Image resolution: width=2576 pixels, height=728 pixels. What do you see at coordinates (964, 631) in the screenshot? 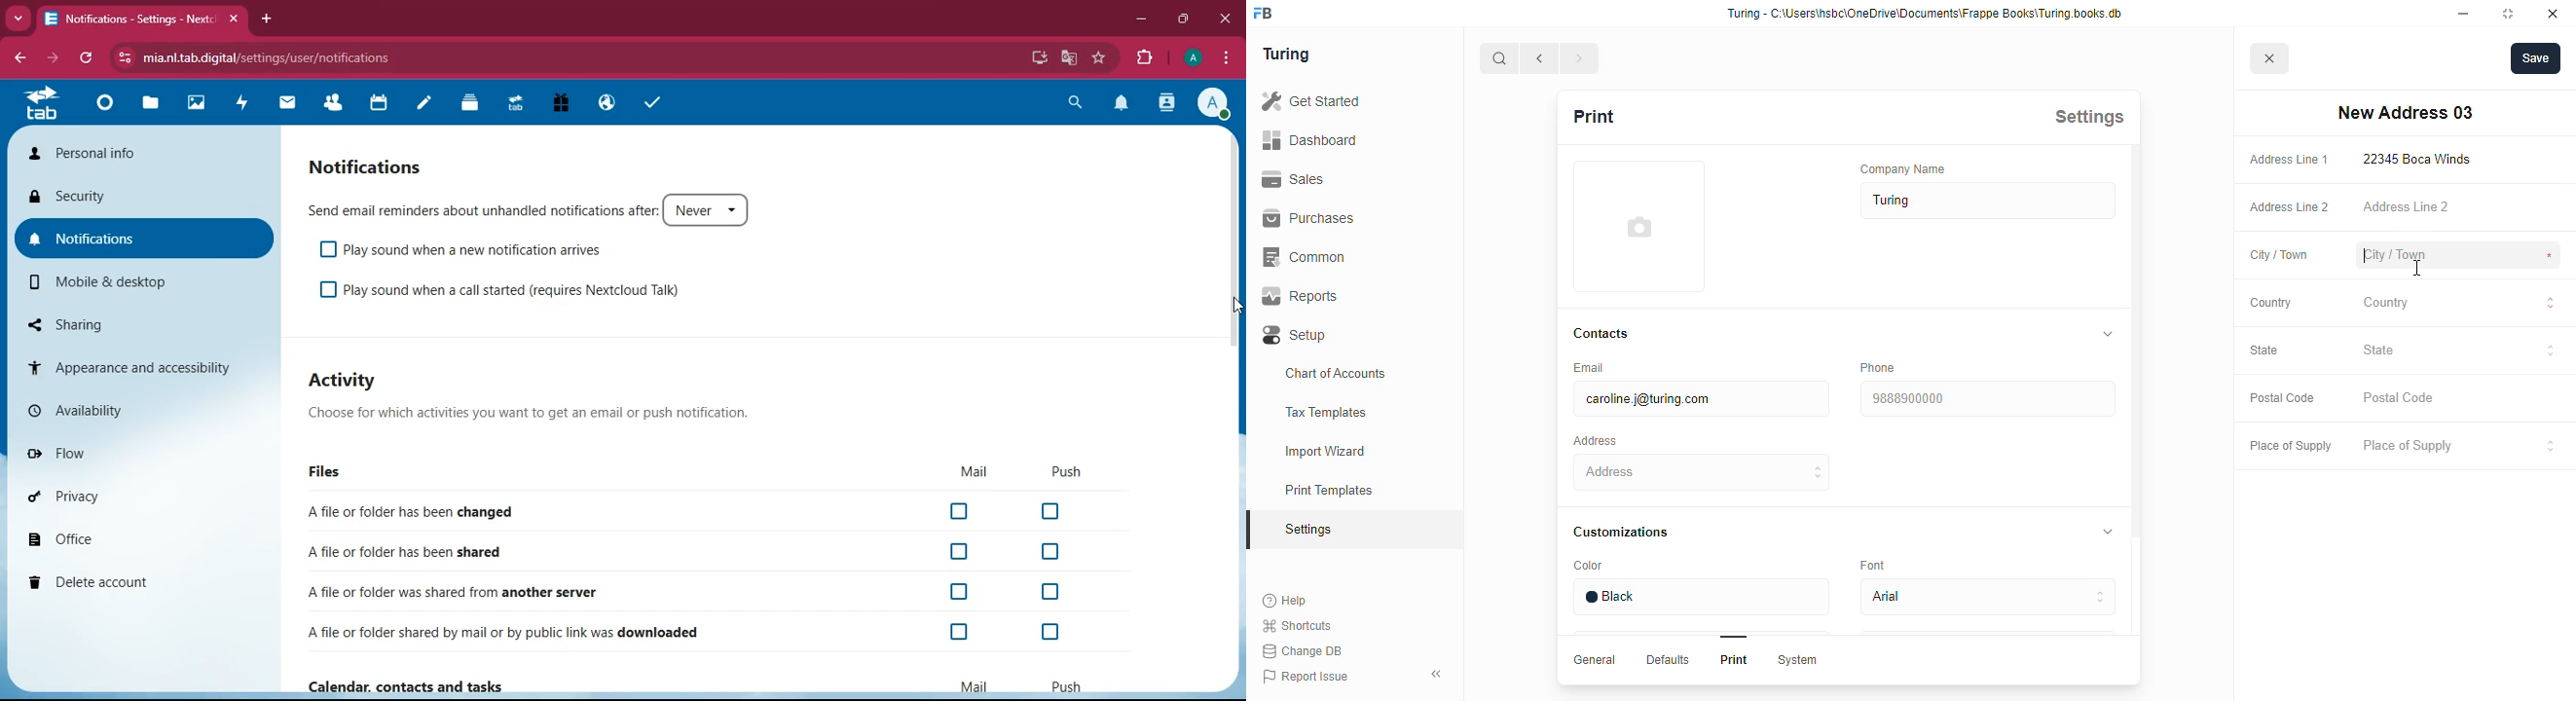
I see `off` at bounding box center [964, 631].